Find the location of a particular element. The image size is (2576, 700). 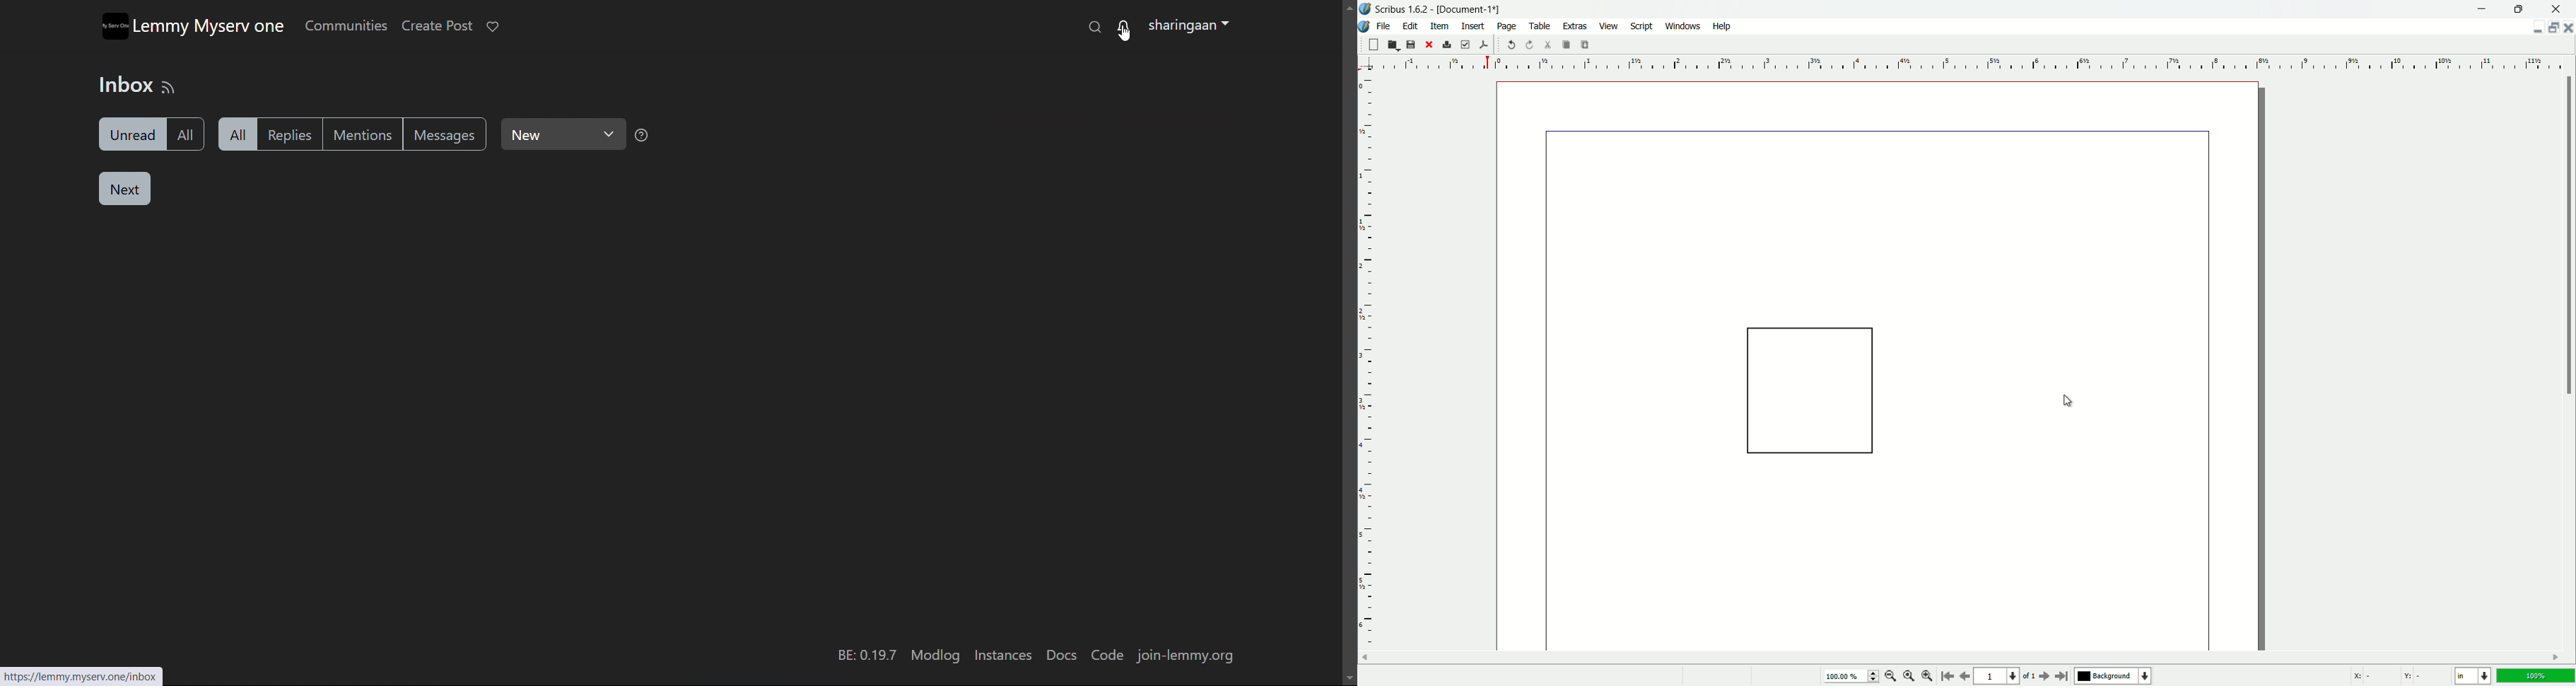

print is located at coordinates (1448, 44).